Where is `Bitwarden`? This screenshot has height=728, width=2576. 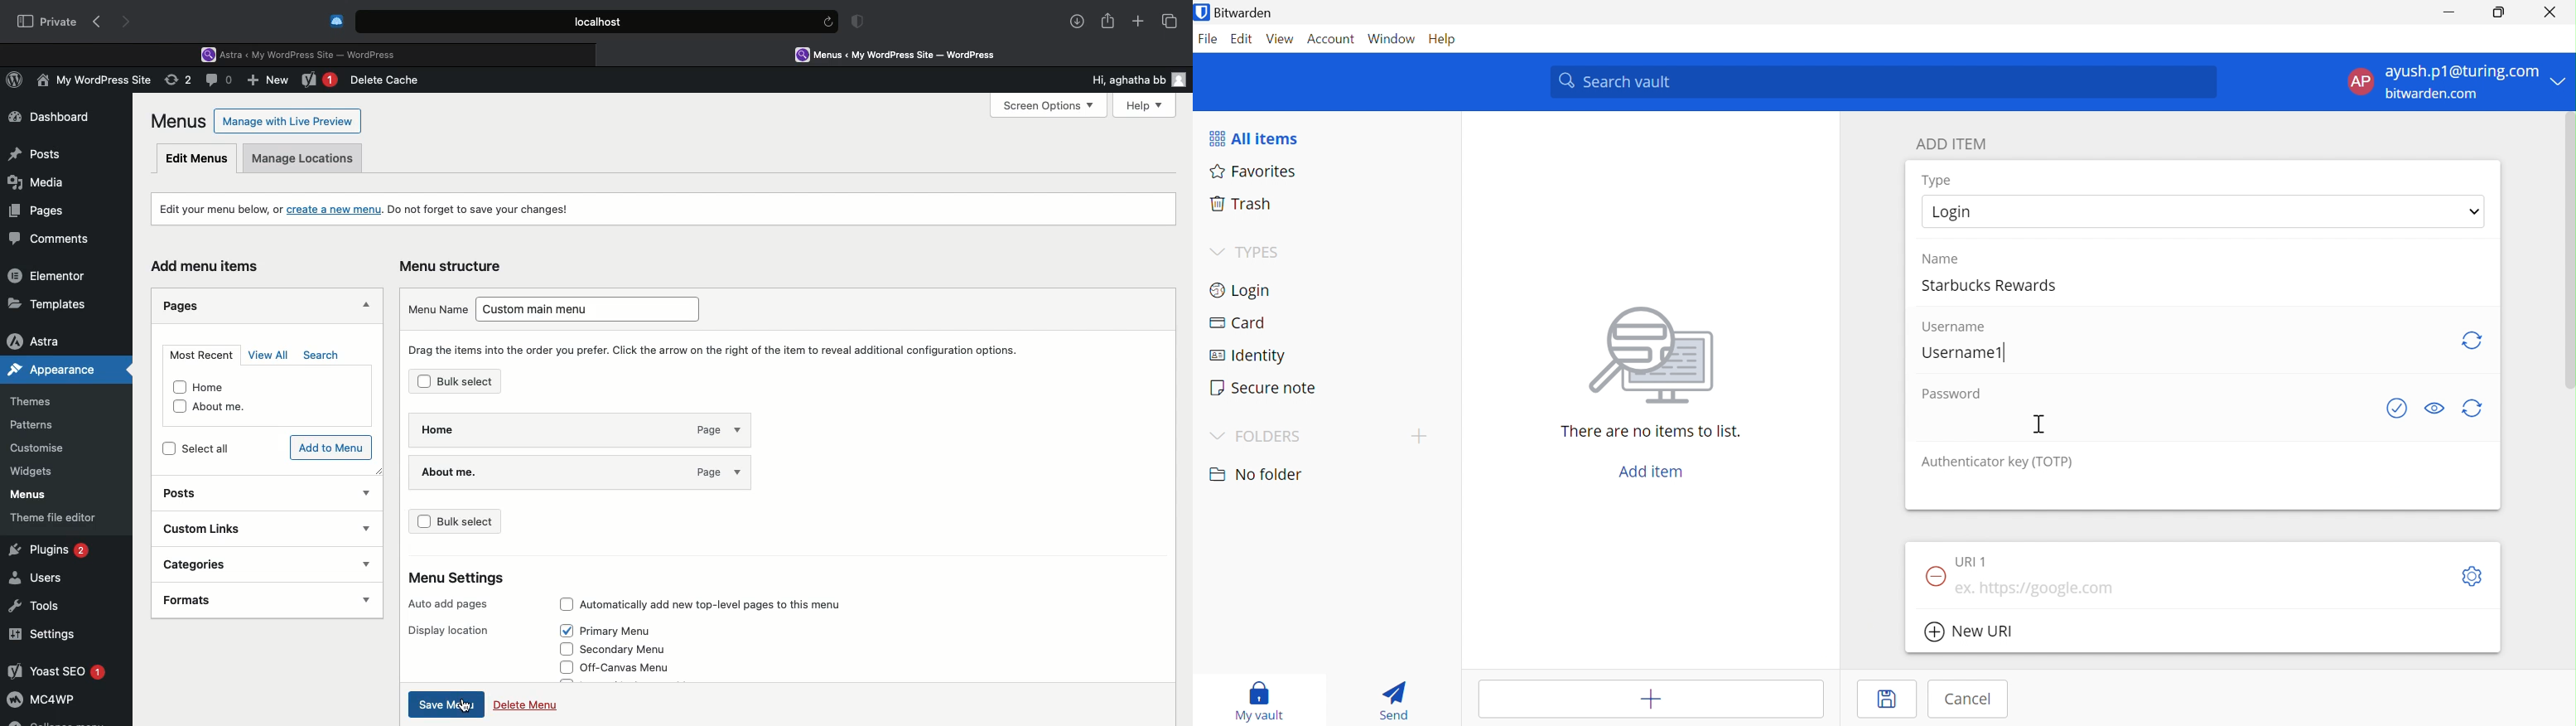 Bitwarden is located at coordinates (1237, 12).